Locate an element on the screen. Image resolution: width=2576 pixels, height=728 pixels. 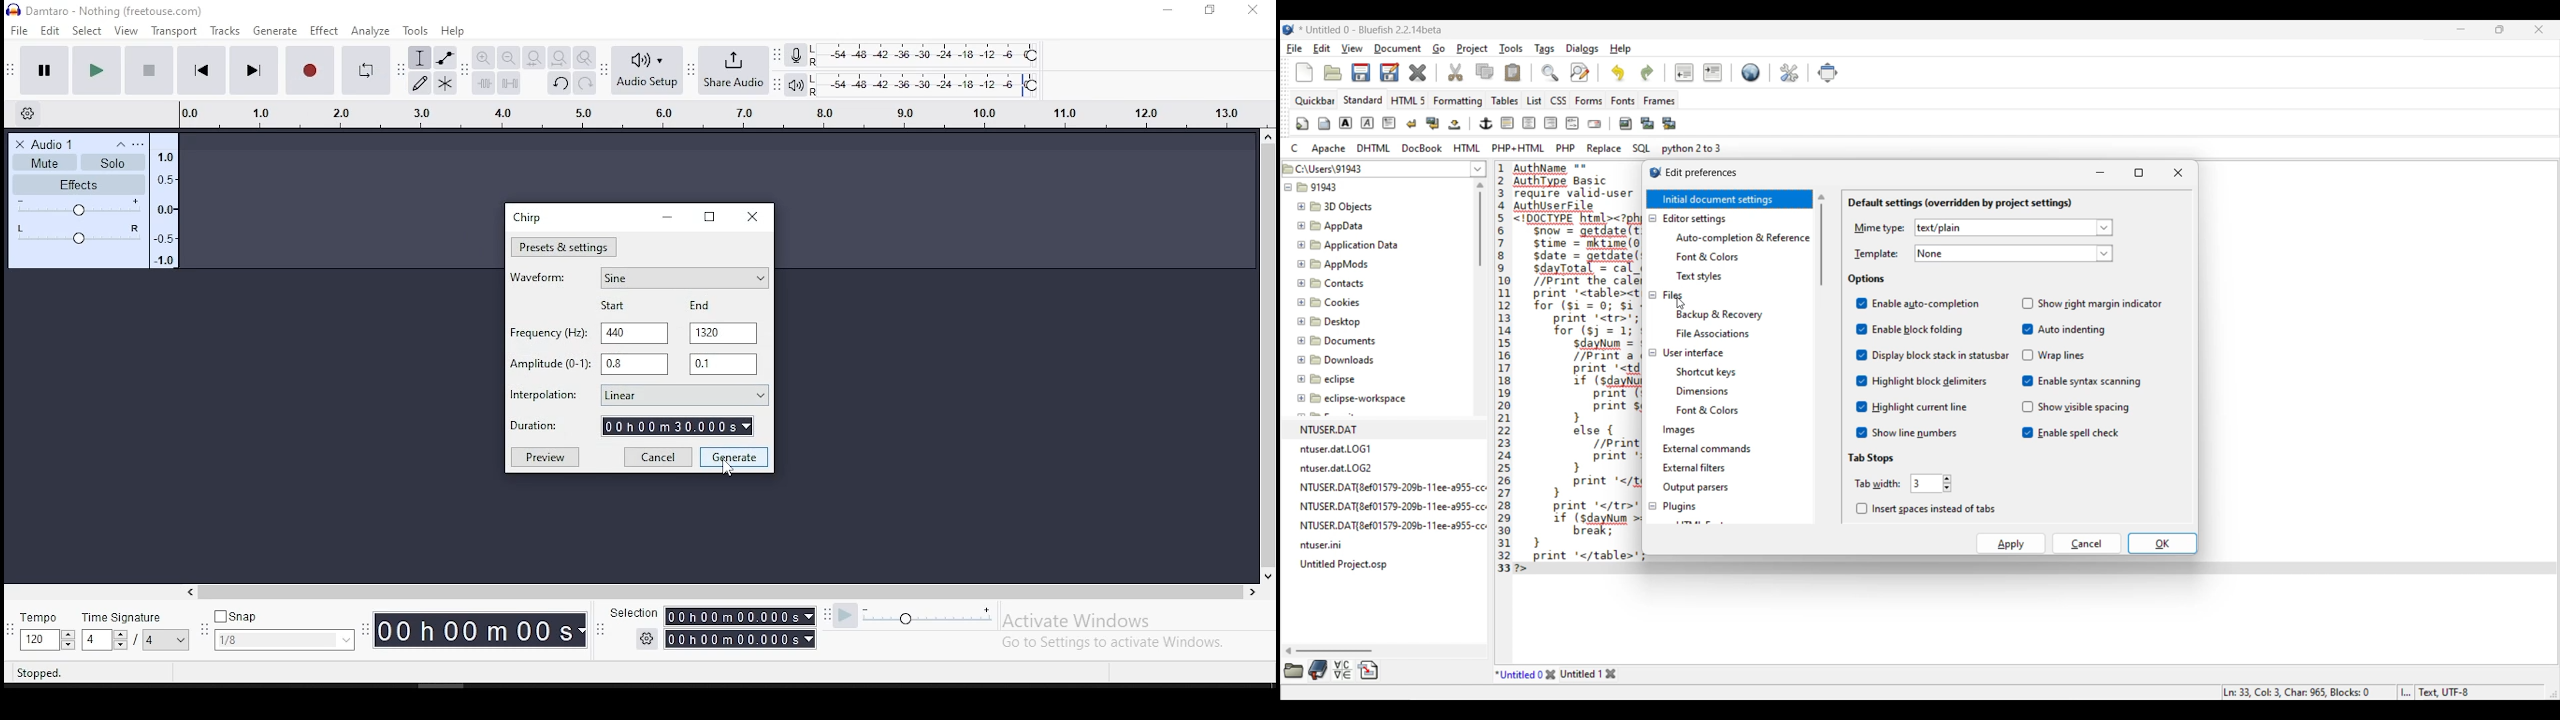
 is located at coordinates (1168, 9).